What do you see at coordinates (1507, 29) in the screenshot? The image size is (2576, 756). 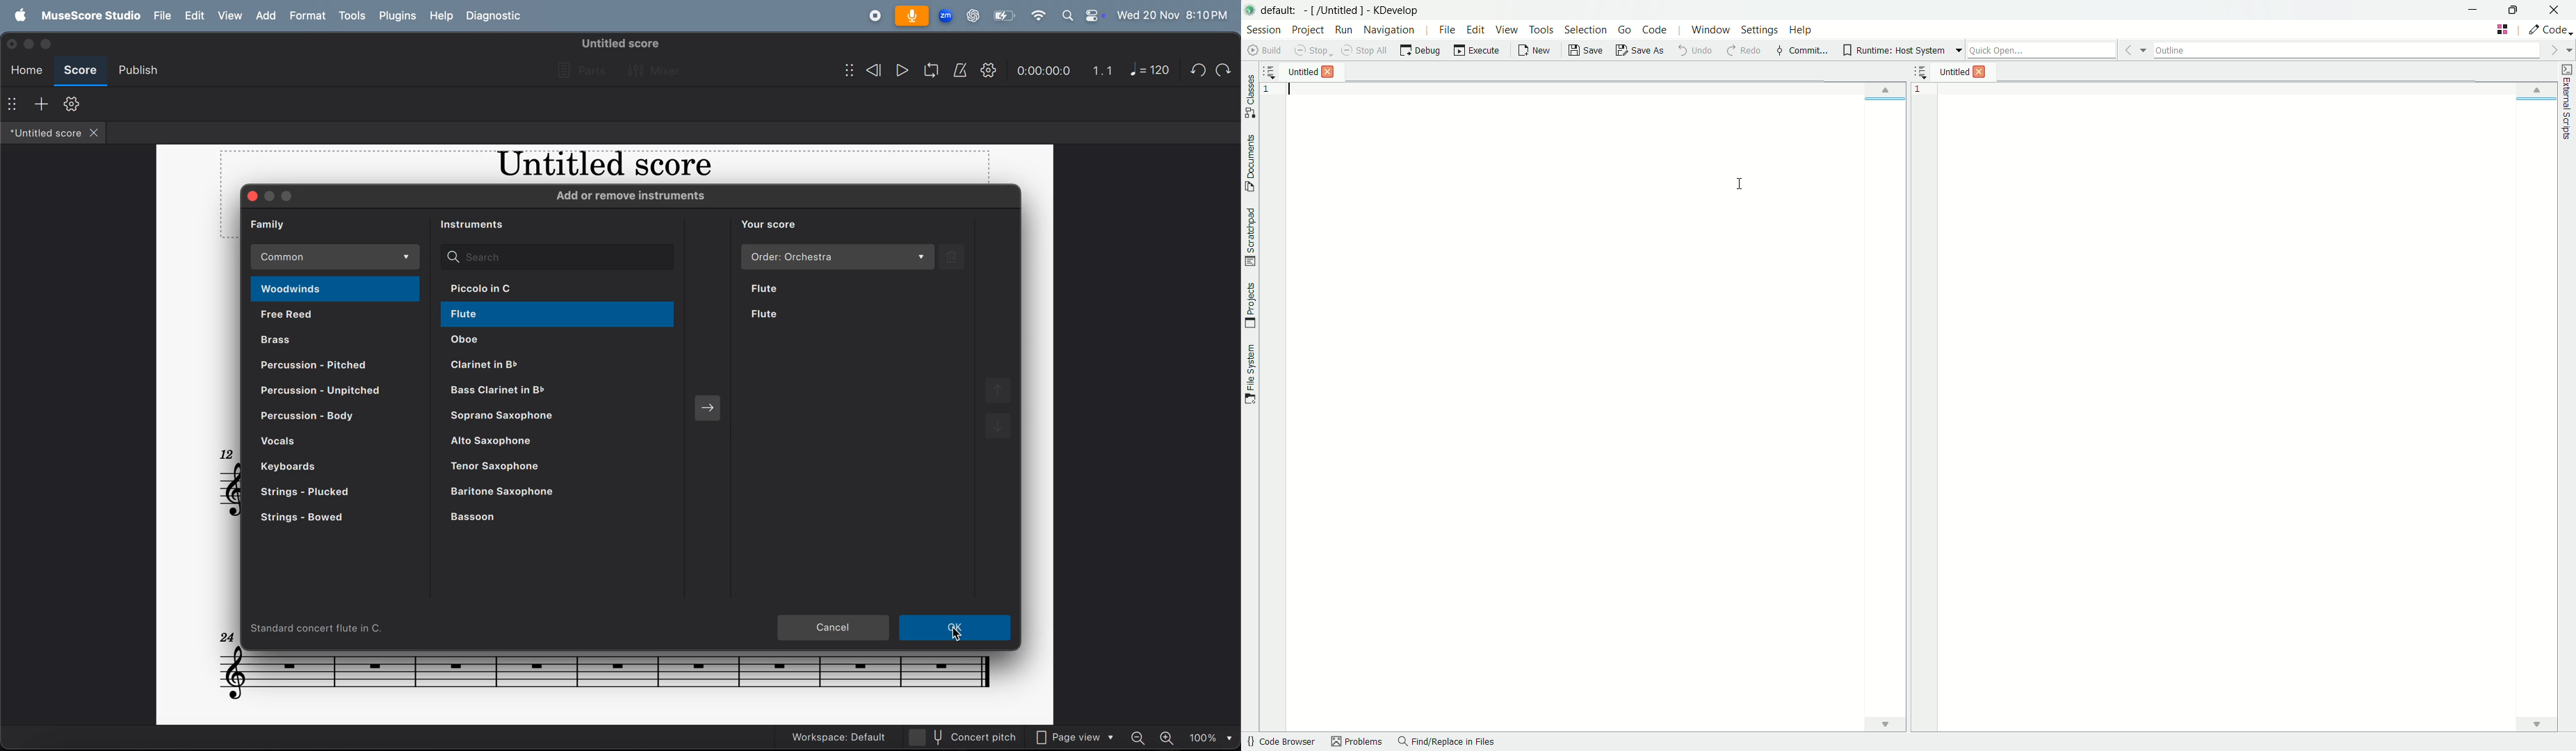 I see `view menu` at bounding box center [1507, 29].